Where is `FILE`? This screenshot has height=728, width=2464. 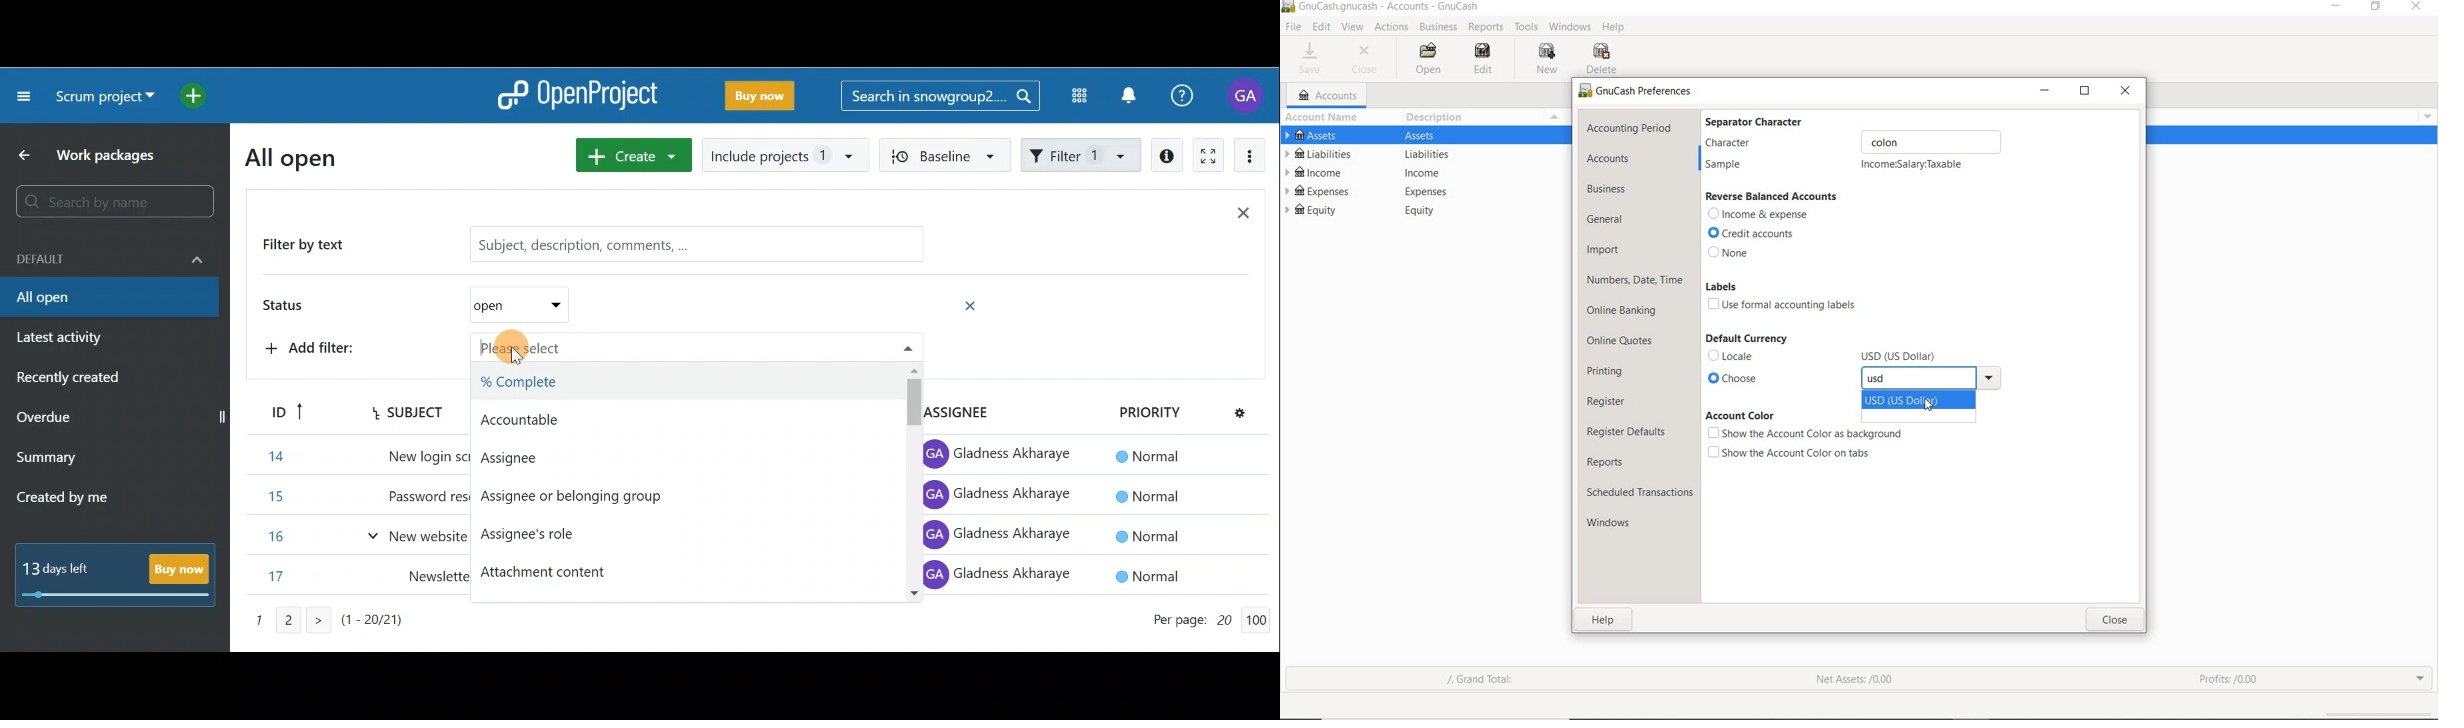
FILE is located at coordinates (1292, 28).